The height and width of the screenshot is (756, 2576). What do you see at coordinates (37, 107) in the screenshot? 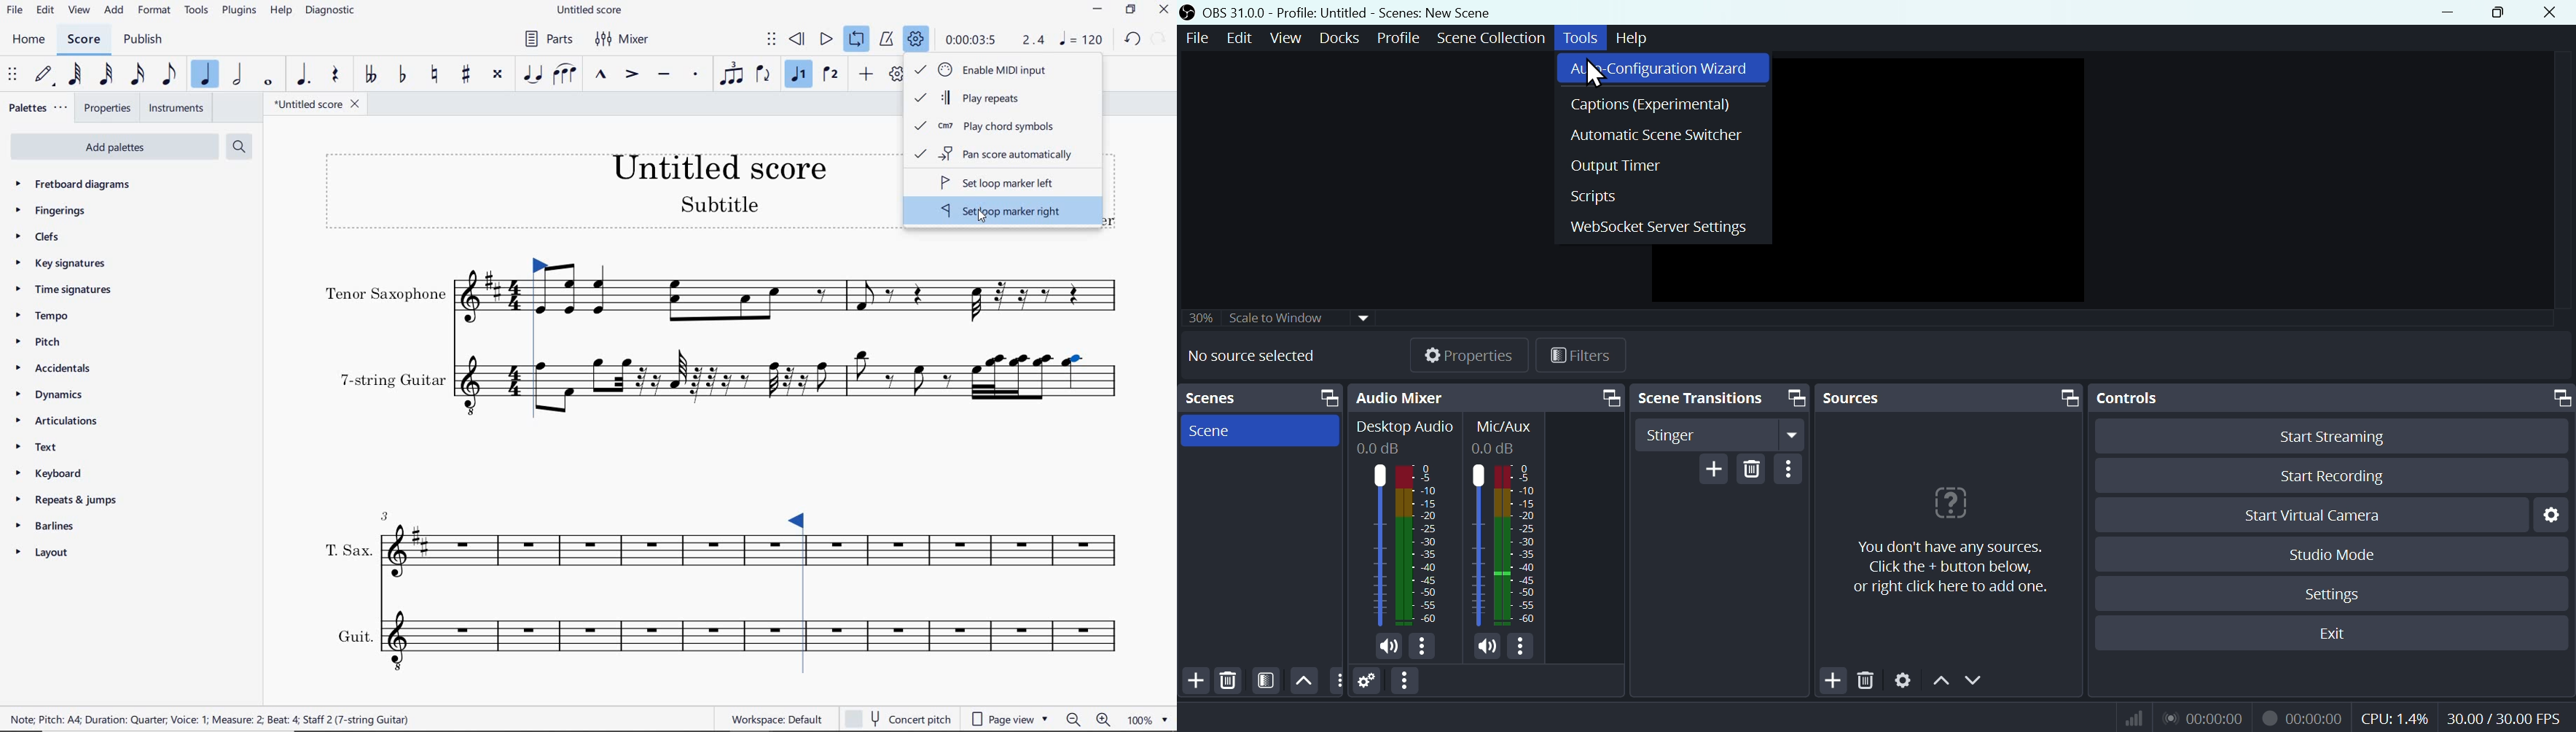
I see `PALETTES` at bounding box center [37, 107].